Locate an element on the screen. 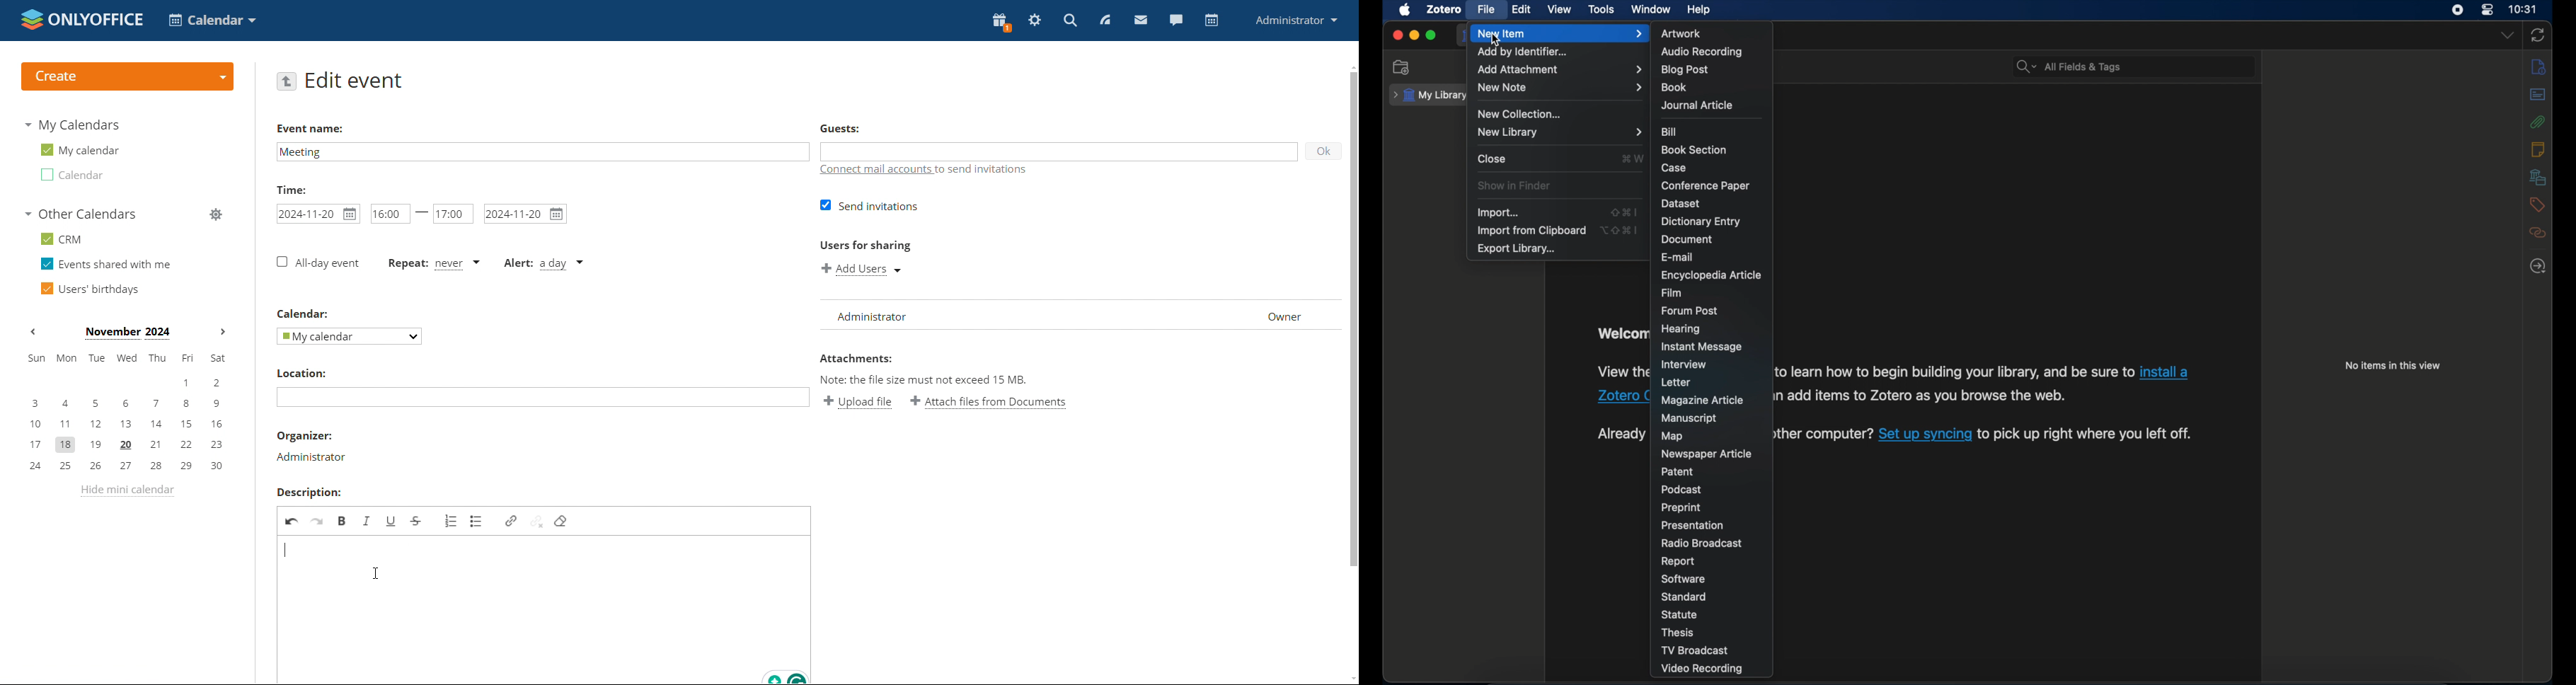 The height and width of the screenshot is (700, 2576). obscure text is located at coordinates (1621, 370).